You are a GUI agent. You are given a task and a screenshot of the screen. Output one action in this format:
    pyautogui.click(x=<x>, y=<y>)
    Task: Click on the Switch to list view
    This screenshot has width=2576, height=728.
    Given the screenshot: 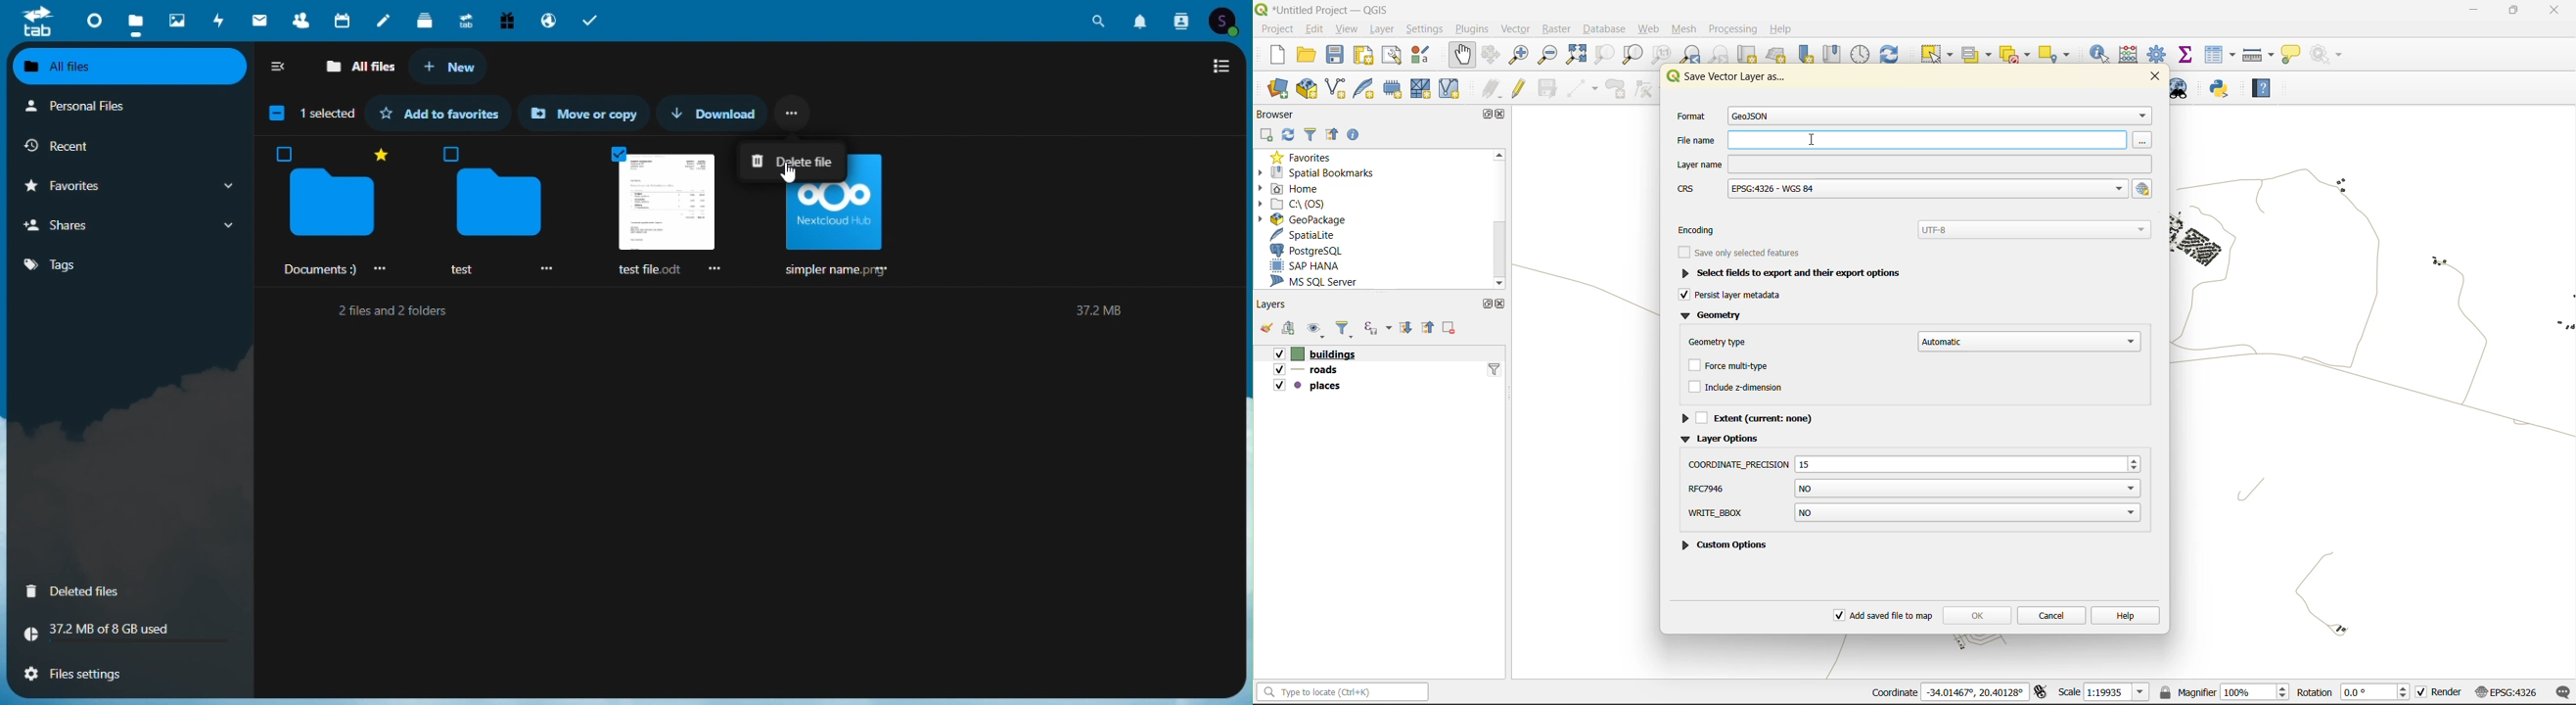 What is the action you would take?
    pyautogui.click(x=1217, y=66)
    